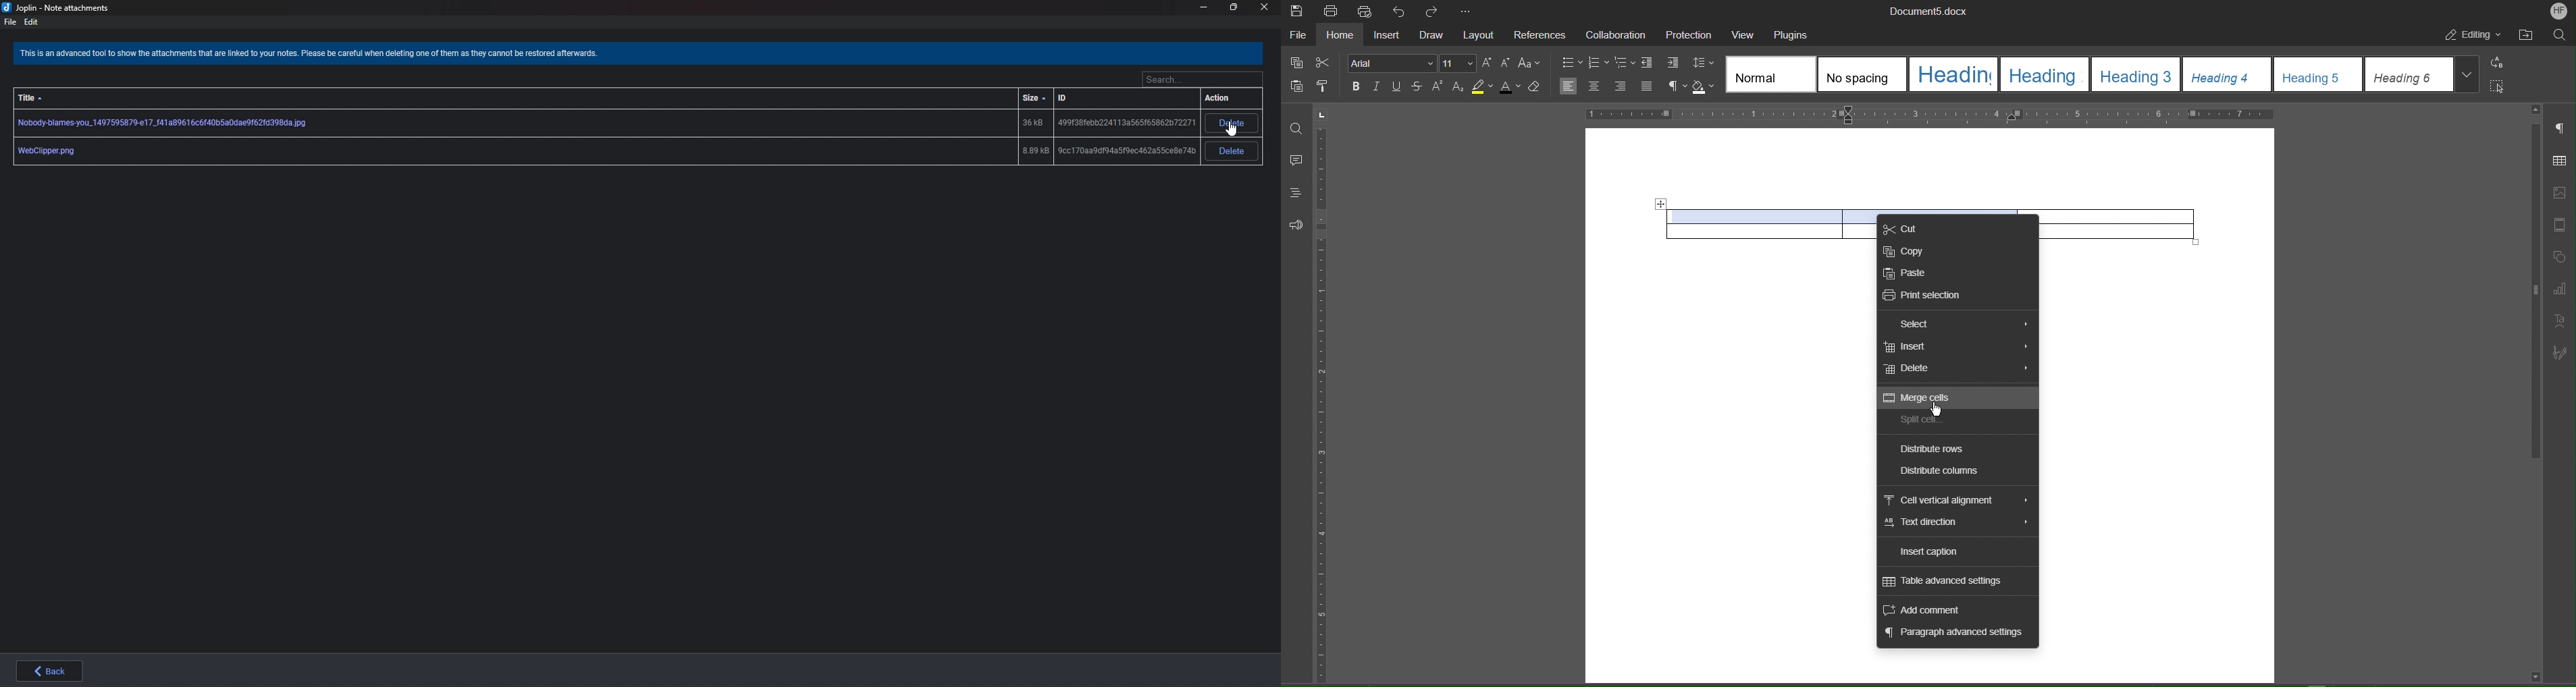  I want to click on Strikethrough, so click(1418, 87).